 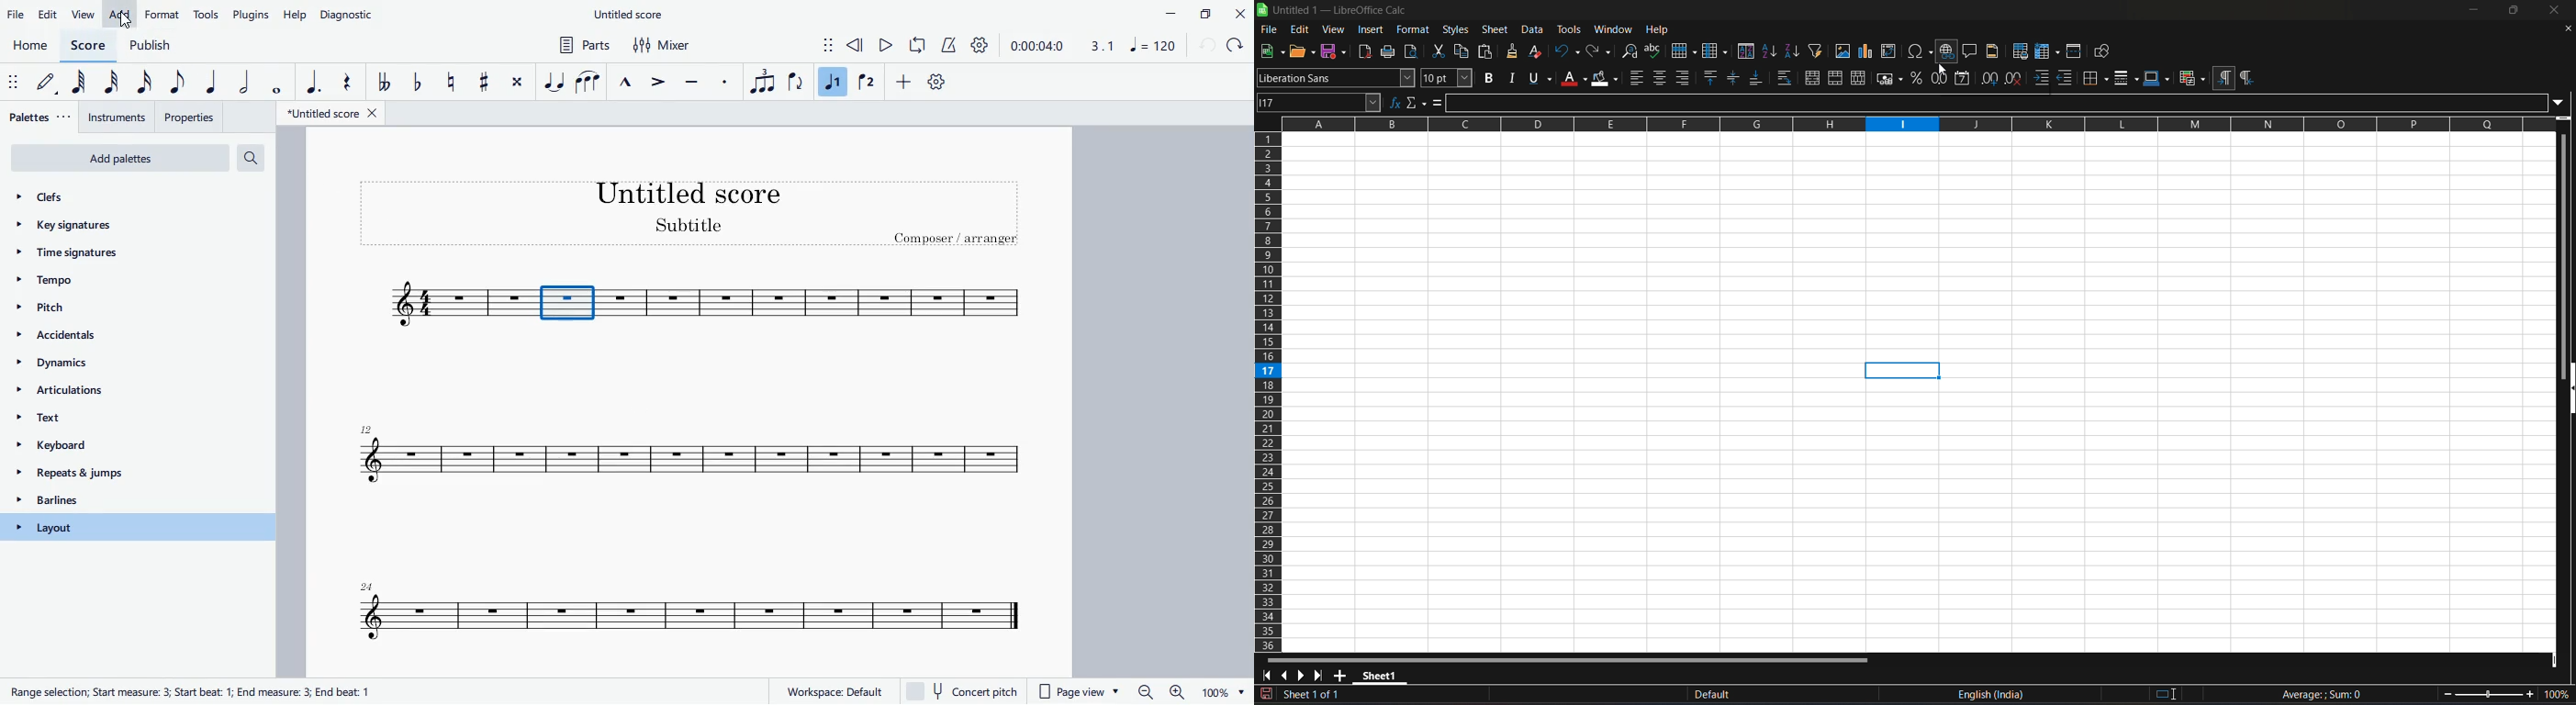 I want to click on rest, so click(x=346, y=82).